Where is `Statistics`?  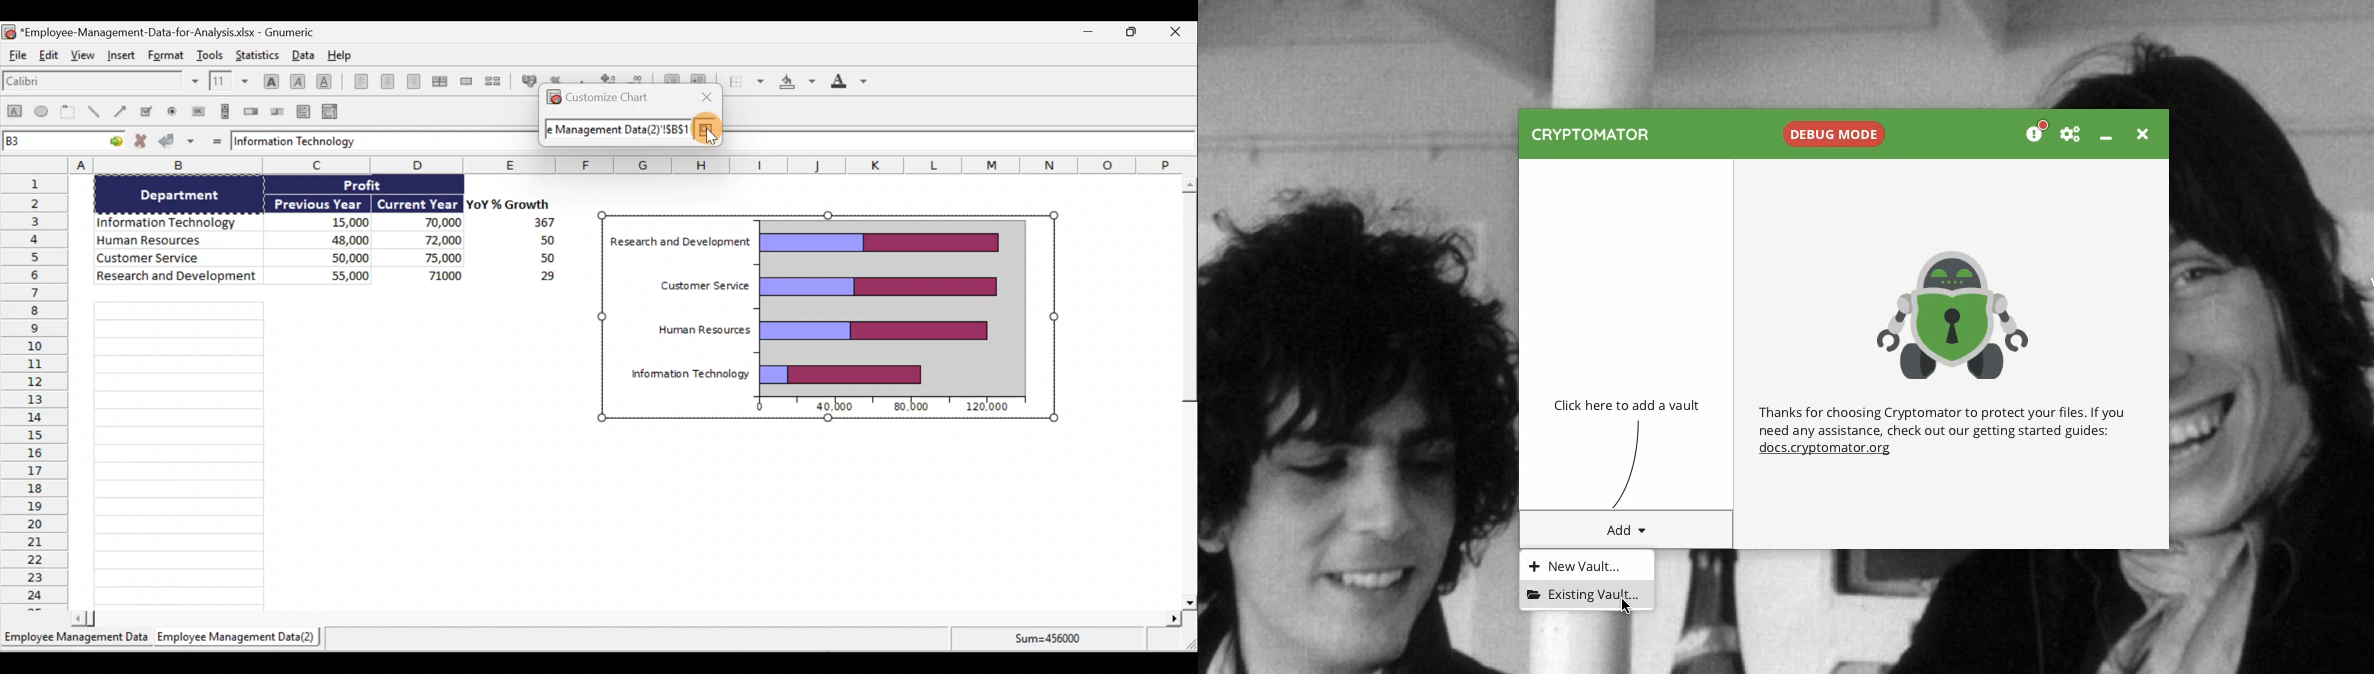 Statistics is located at coordinates (257, 54).